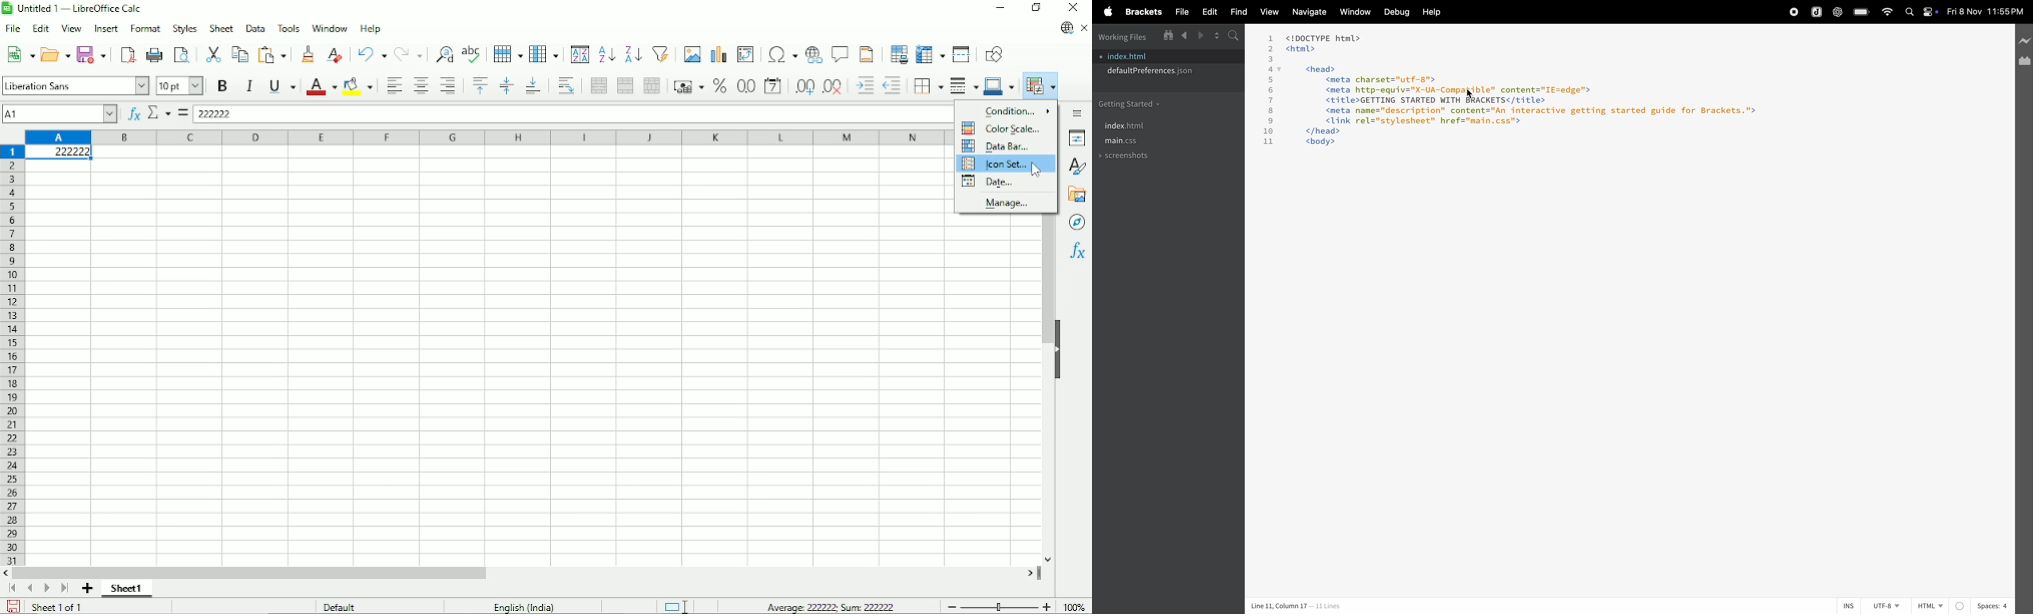 The width and height of the screenshot is (2044, 616). What do you see at coordinates (219, 28) in the screenshot?
I see `Sheet` at bounding box center [219, 28].